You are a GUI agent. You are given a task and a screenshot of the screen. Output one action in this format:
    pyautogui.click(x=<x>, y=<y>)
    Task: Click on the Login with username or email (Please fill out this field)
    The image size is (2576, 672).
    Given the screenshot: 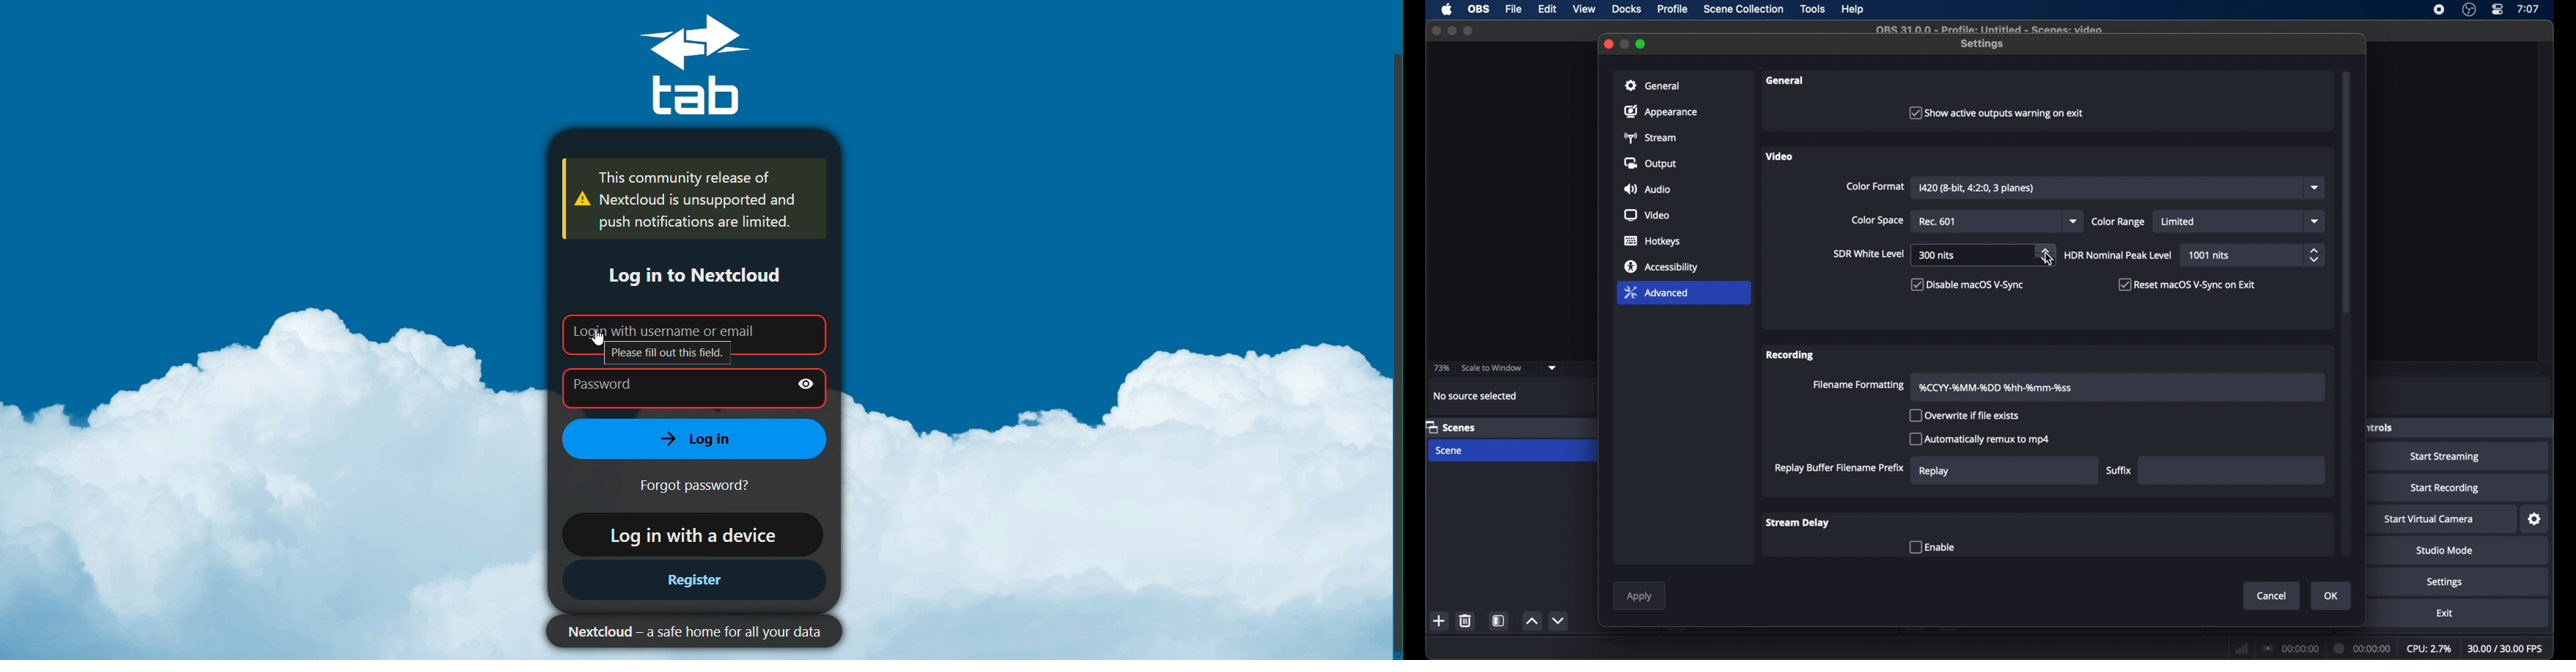 What is the action you would take?
    pyautogui.click(x=693, y=335)
    